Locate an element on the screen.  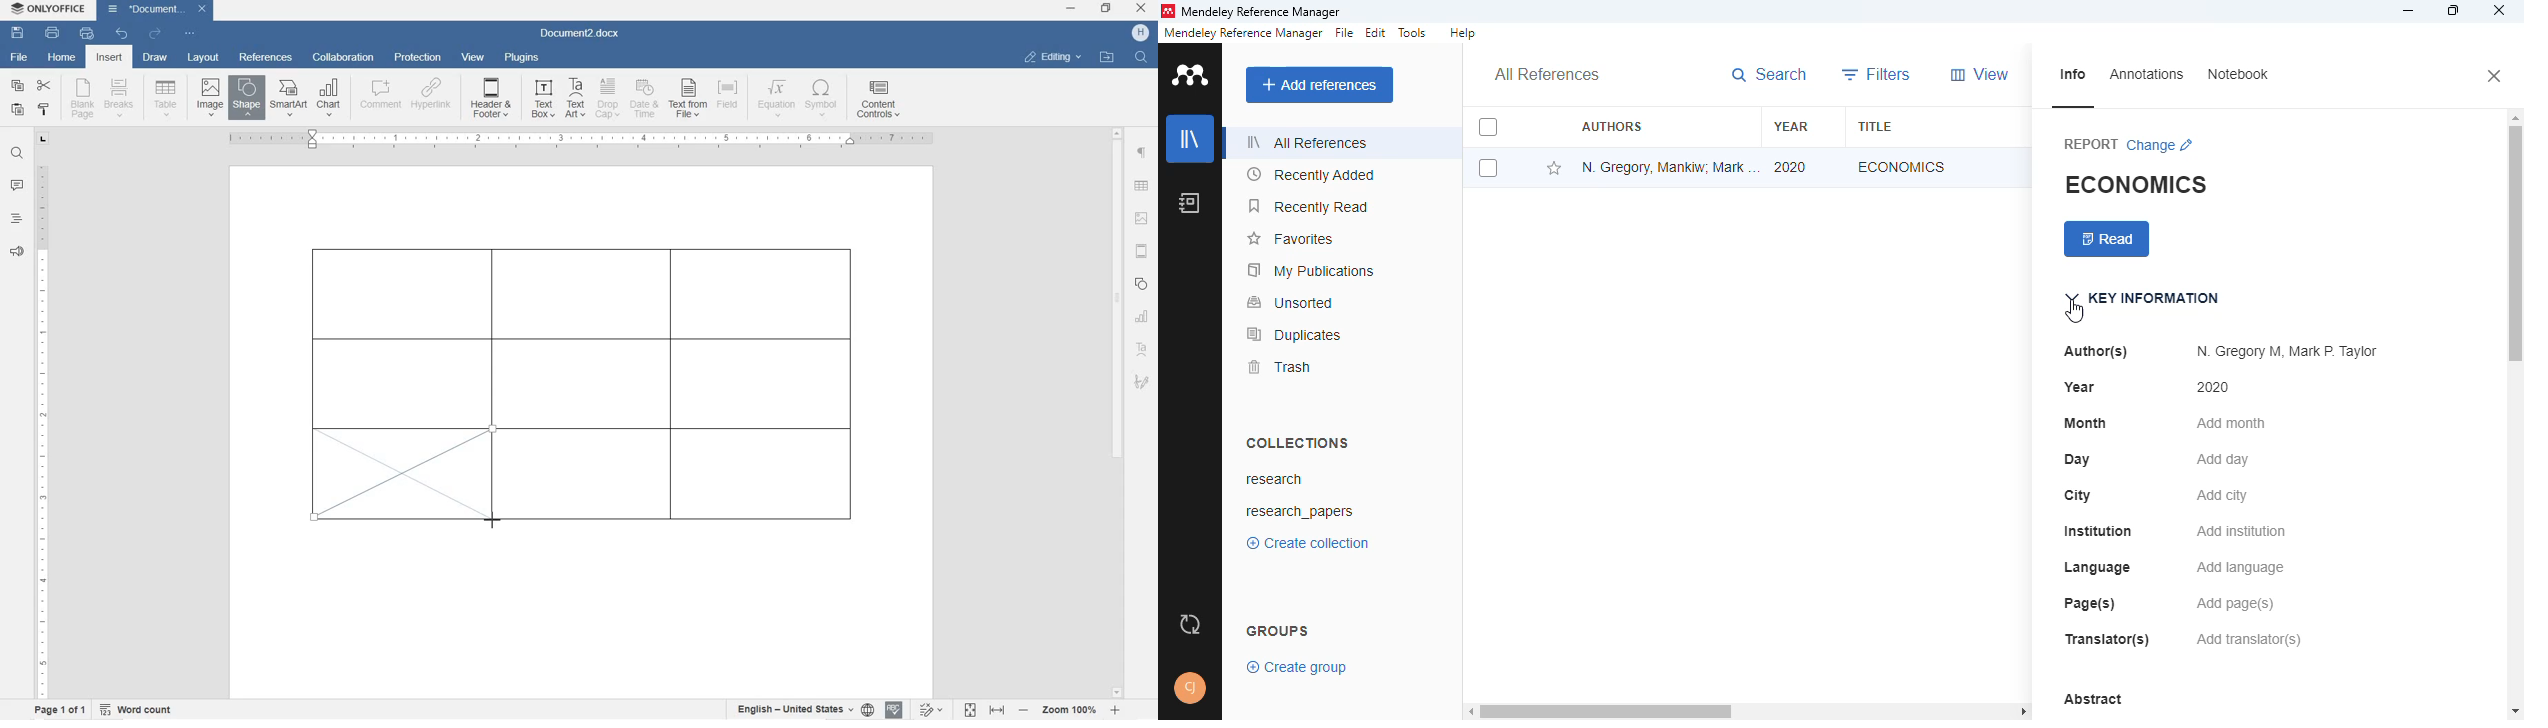
word count is located at coordinates (137, 709).